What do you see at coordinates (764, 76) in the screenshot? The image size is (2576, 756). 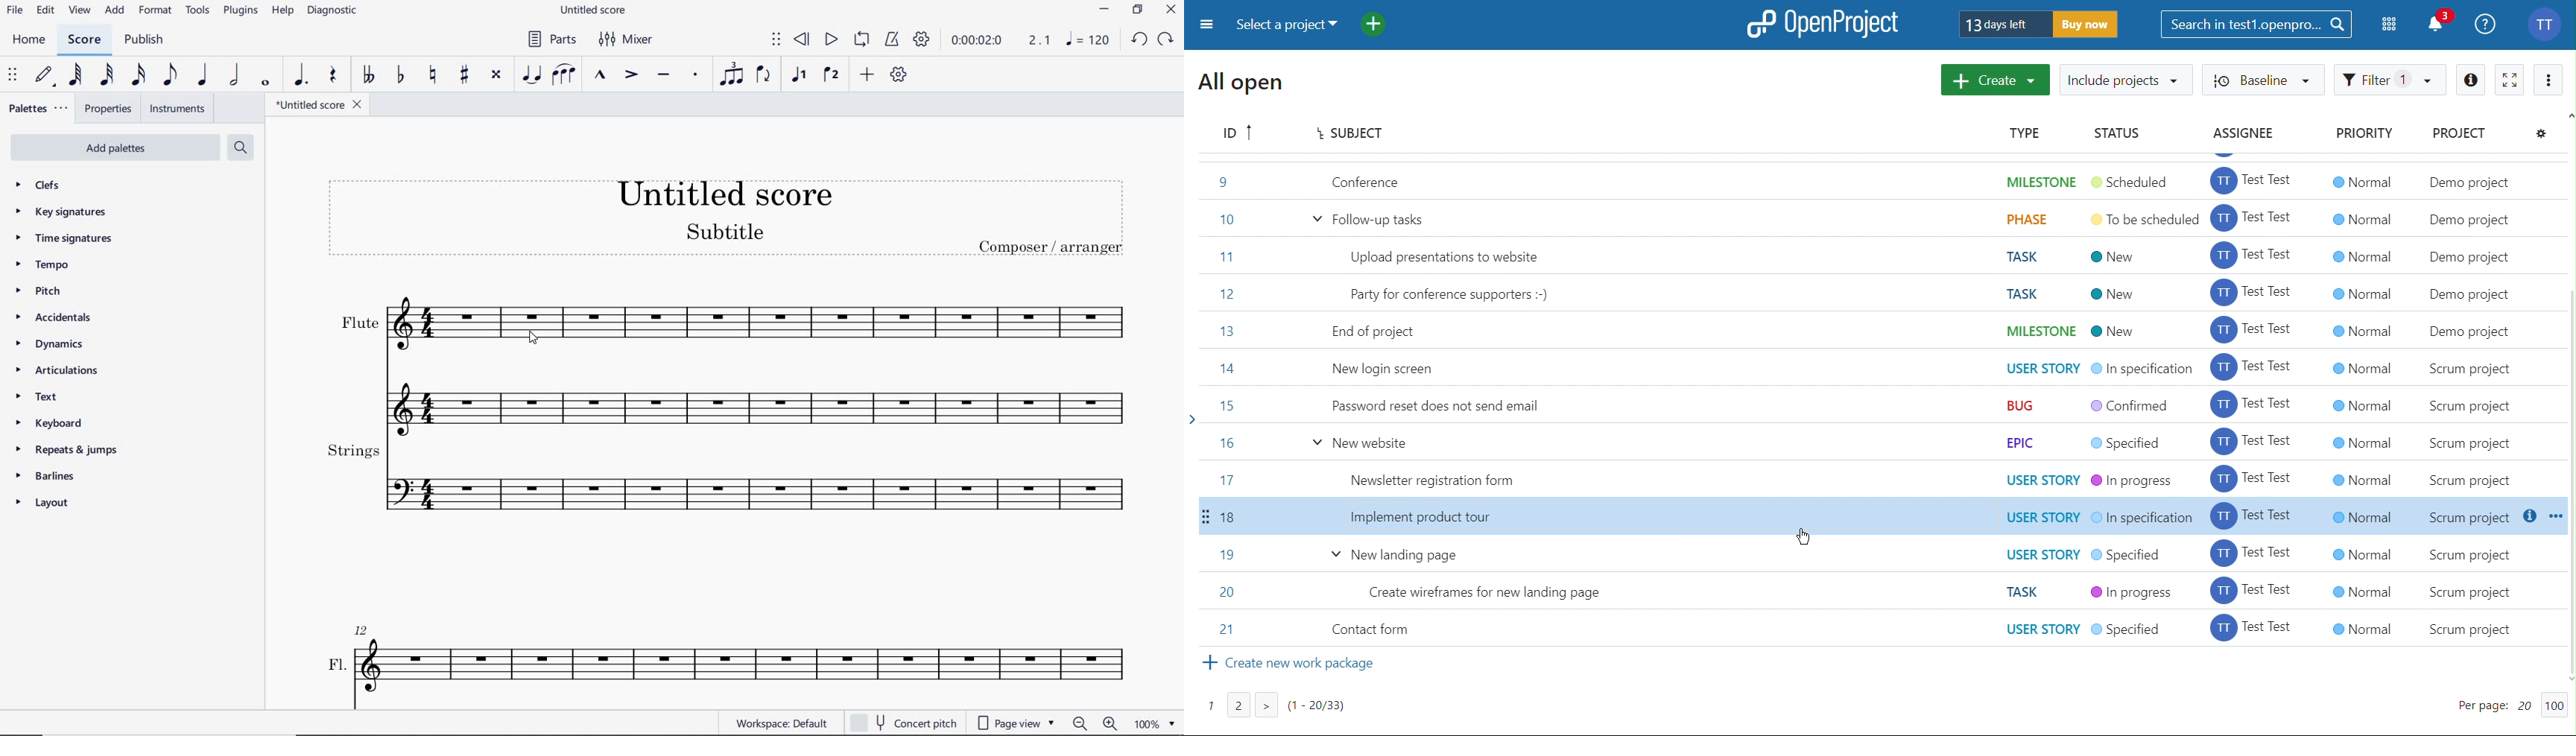 I see `FLIP DIRECTION` at bounding box center [764, 76].